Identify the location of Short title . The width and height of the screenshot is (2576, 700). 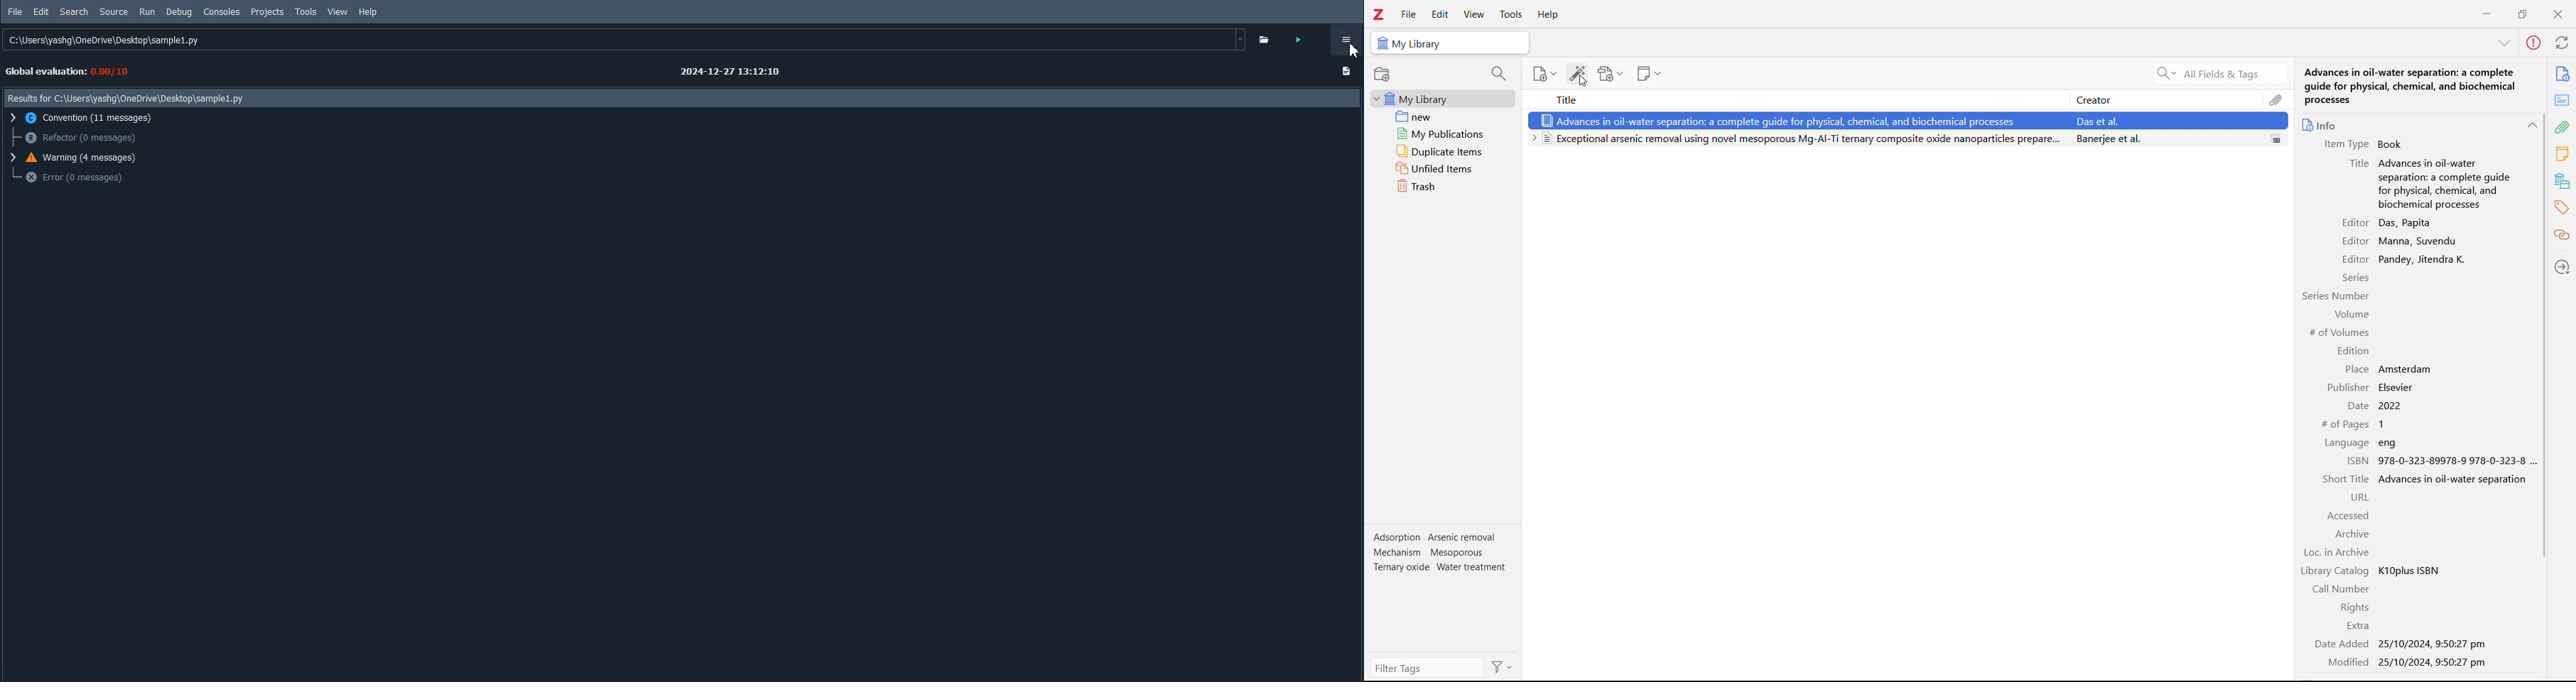
(2347, 480).